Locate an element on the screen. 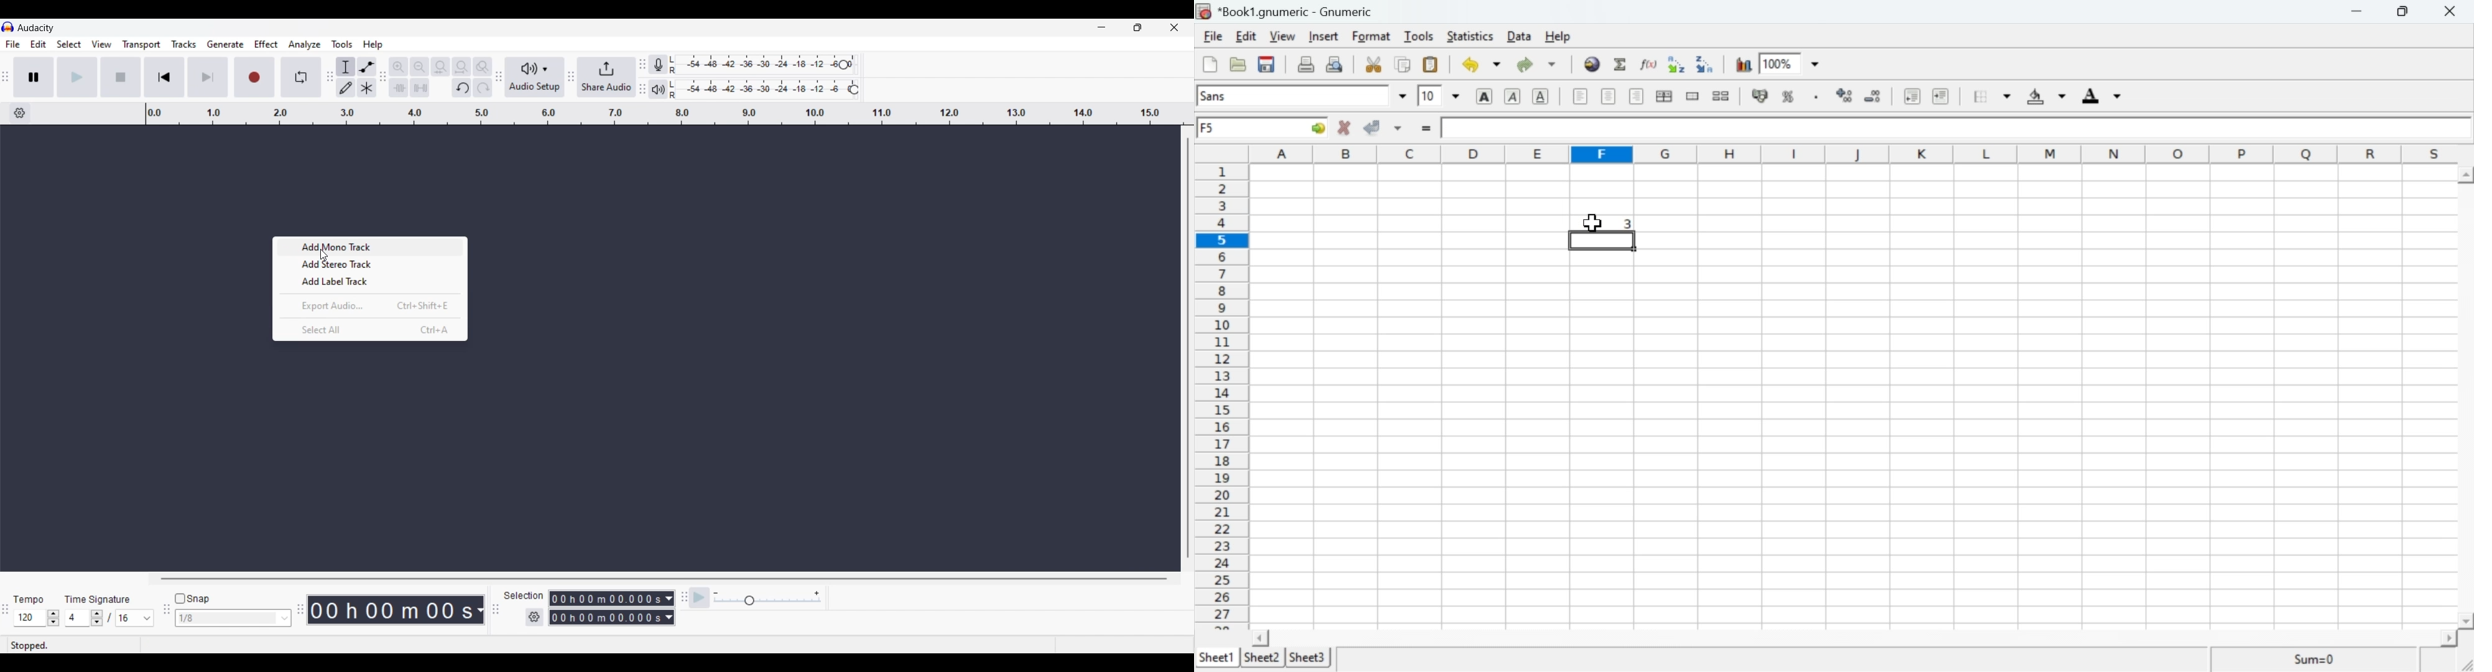  Pause is located at coordinates (34, 77).